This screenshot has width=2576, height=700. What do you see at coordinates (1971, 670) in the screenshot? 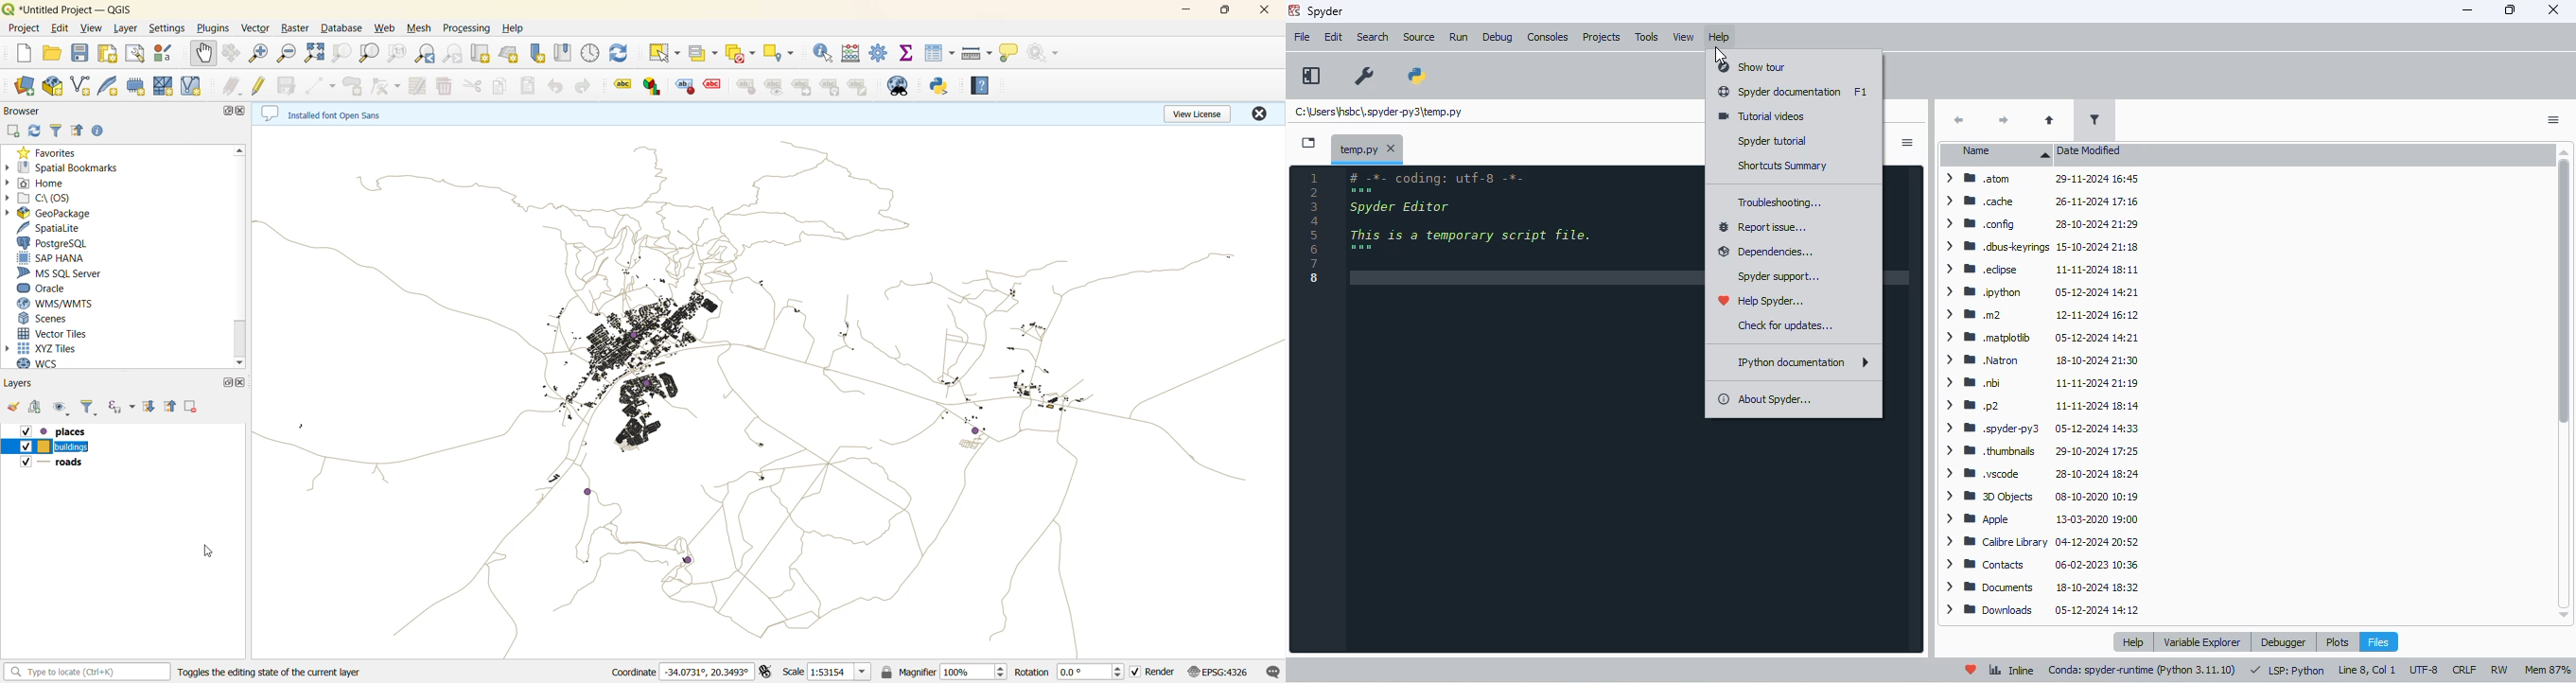
I see `help spyder!` at bounding box center [1971, 670].